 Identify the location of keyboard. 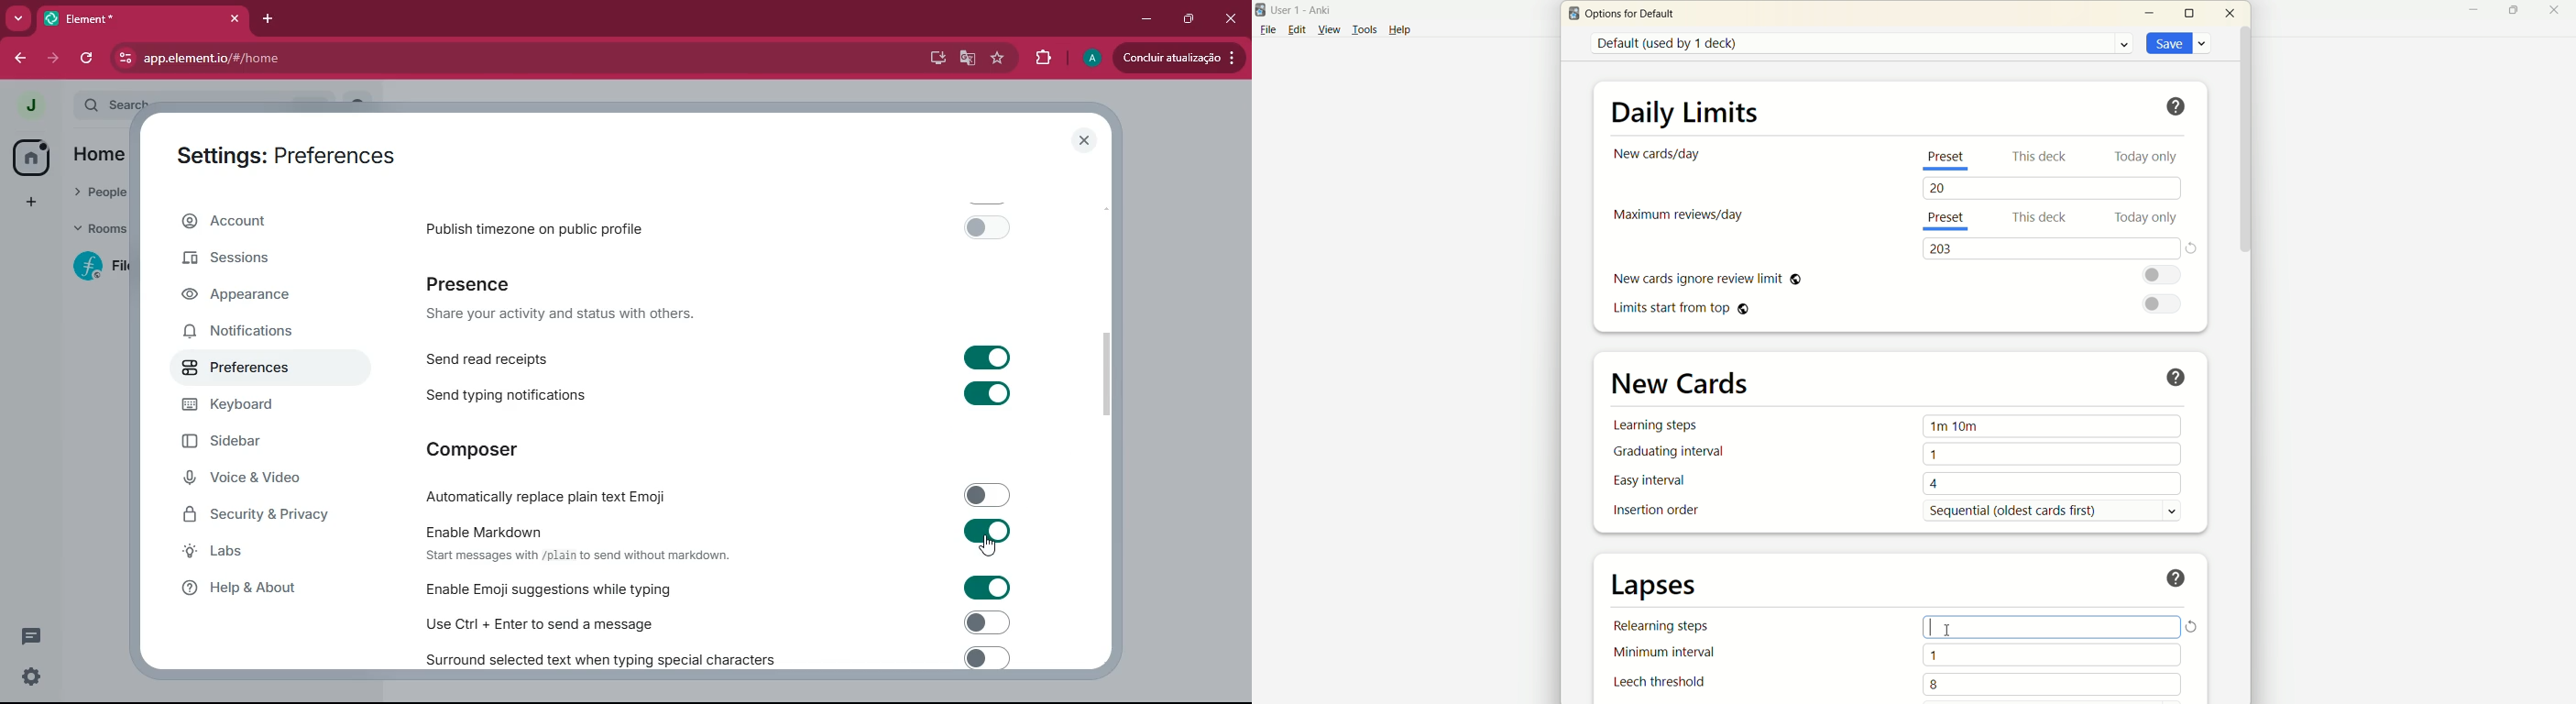
(257, 410).